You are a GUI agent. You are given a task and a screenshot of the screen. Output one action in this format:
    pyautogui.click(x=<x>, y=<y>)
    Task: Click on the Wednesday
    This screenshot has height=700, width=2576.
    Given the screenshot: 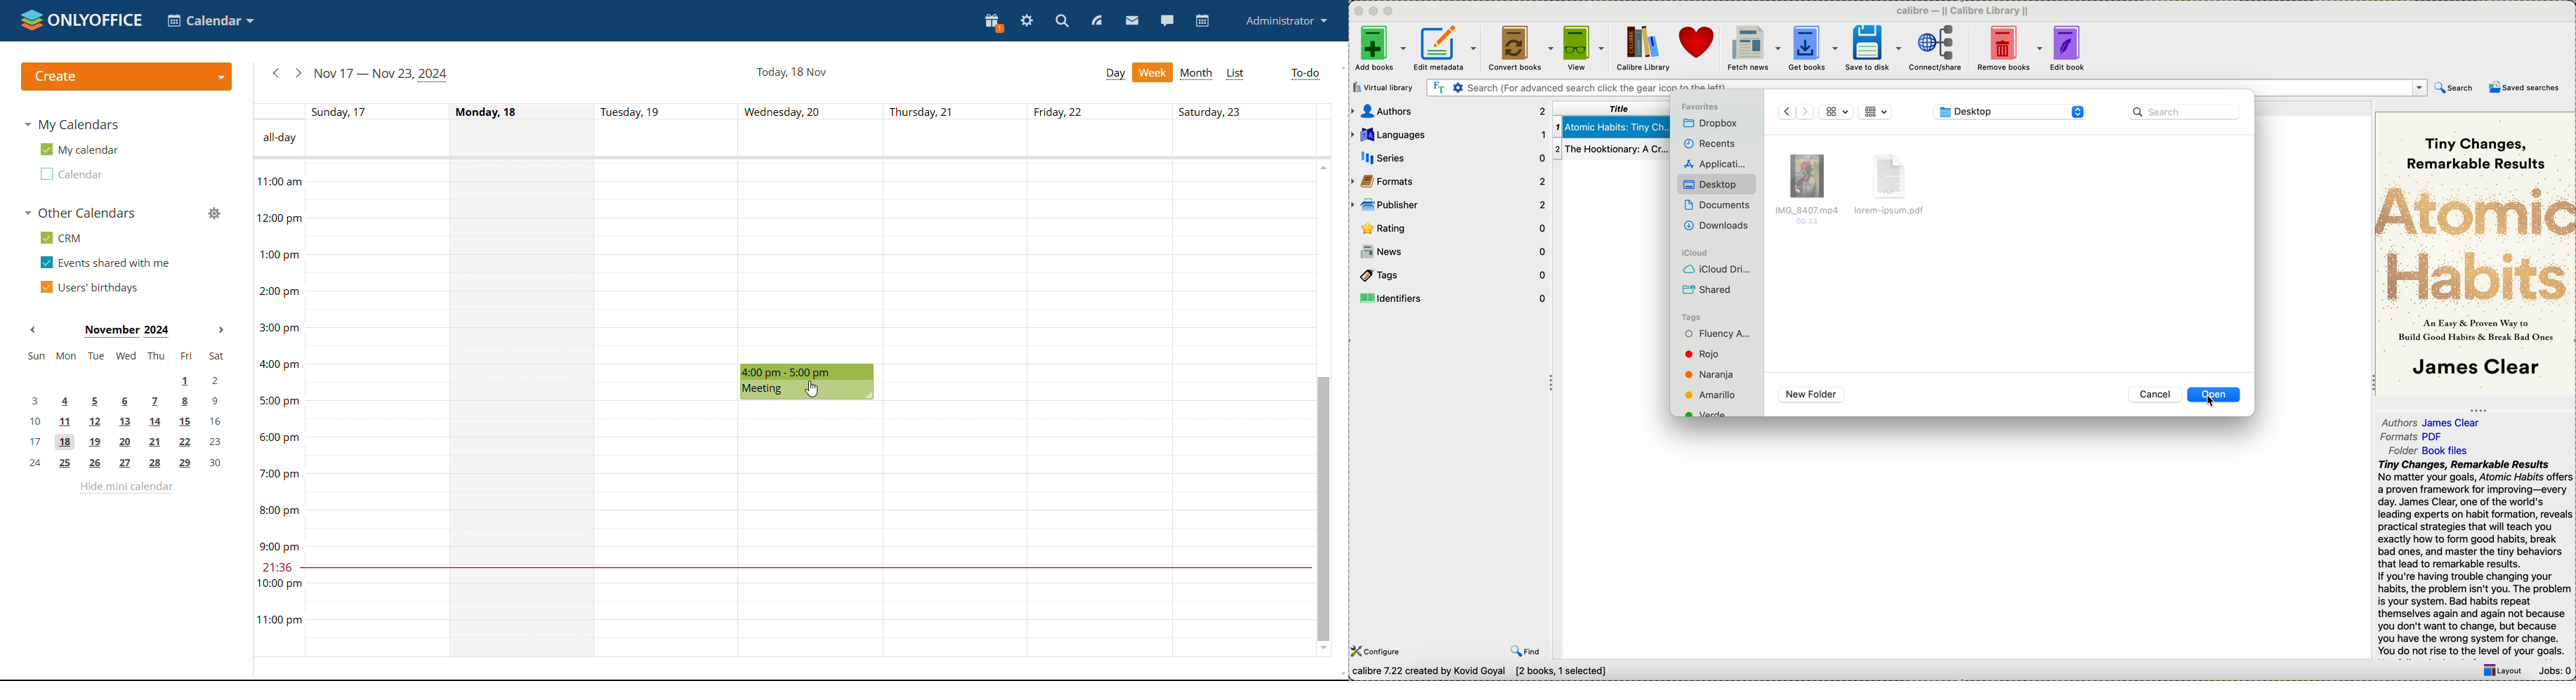 What is the action you would take?
    pyautogui.click(x=812, y=260)
    